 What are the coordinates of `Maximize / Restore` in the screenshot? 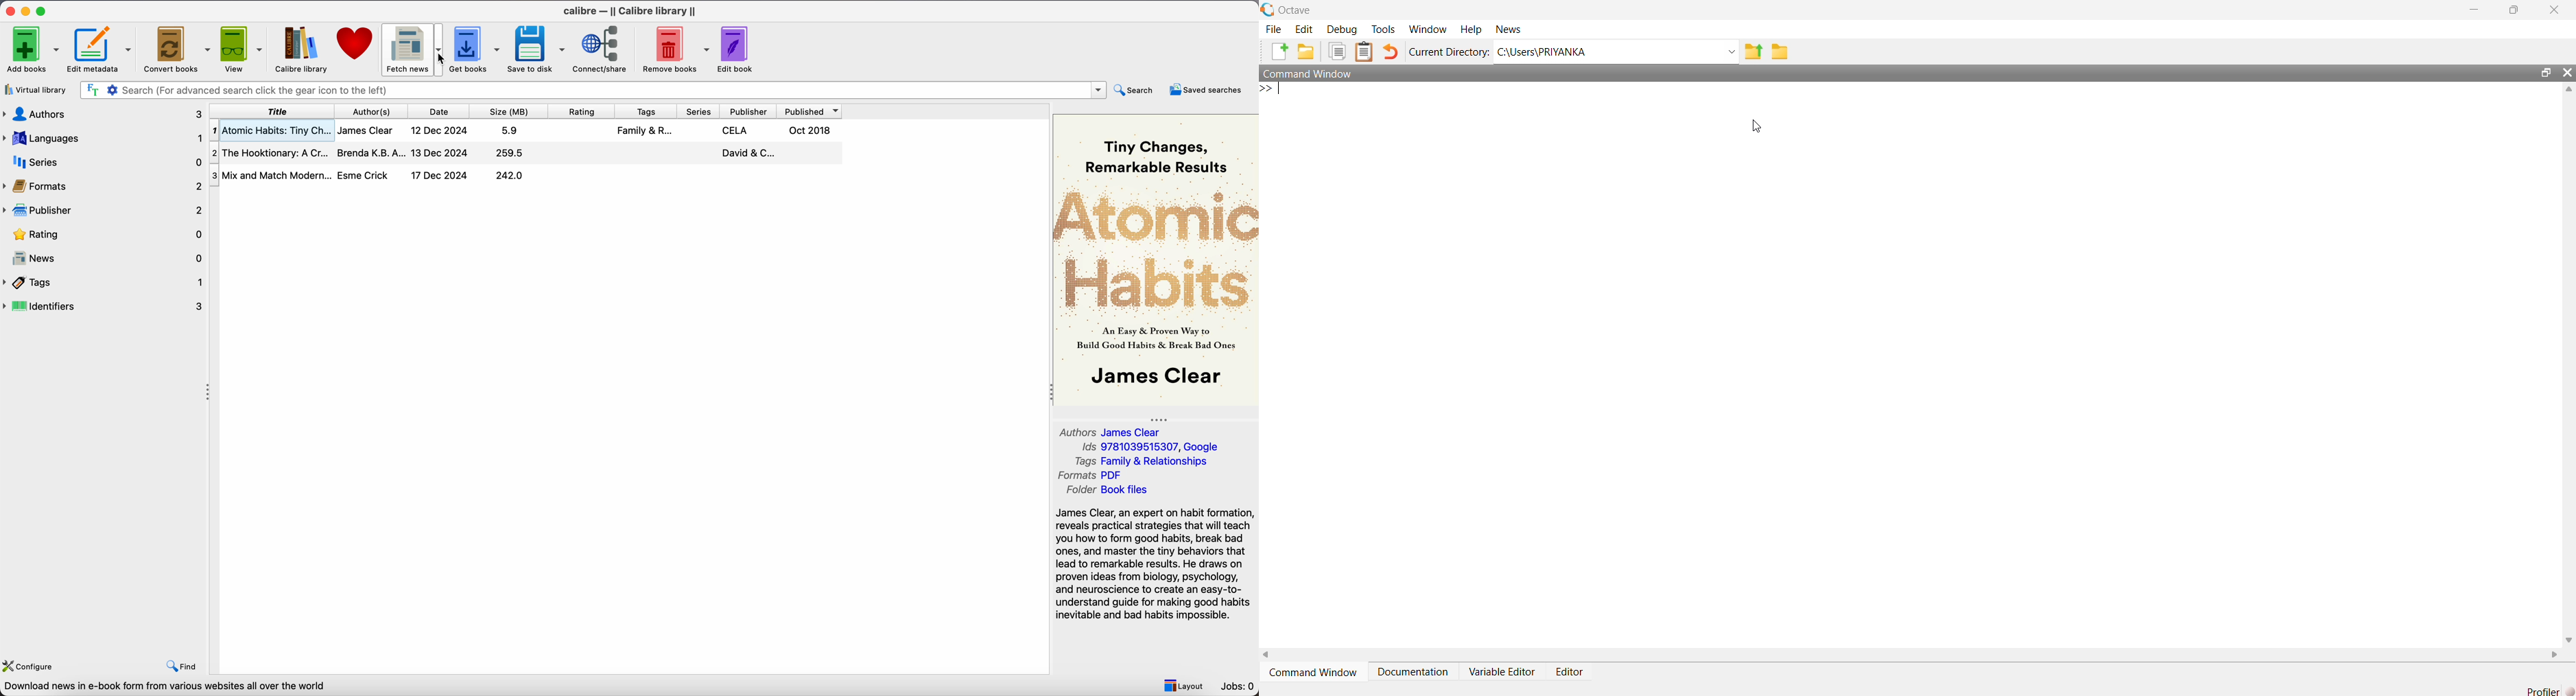 It's located at (2517, 11).